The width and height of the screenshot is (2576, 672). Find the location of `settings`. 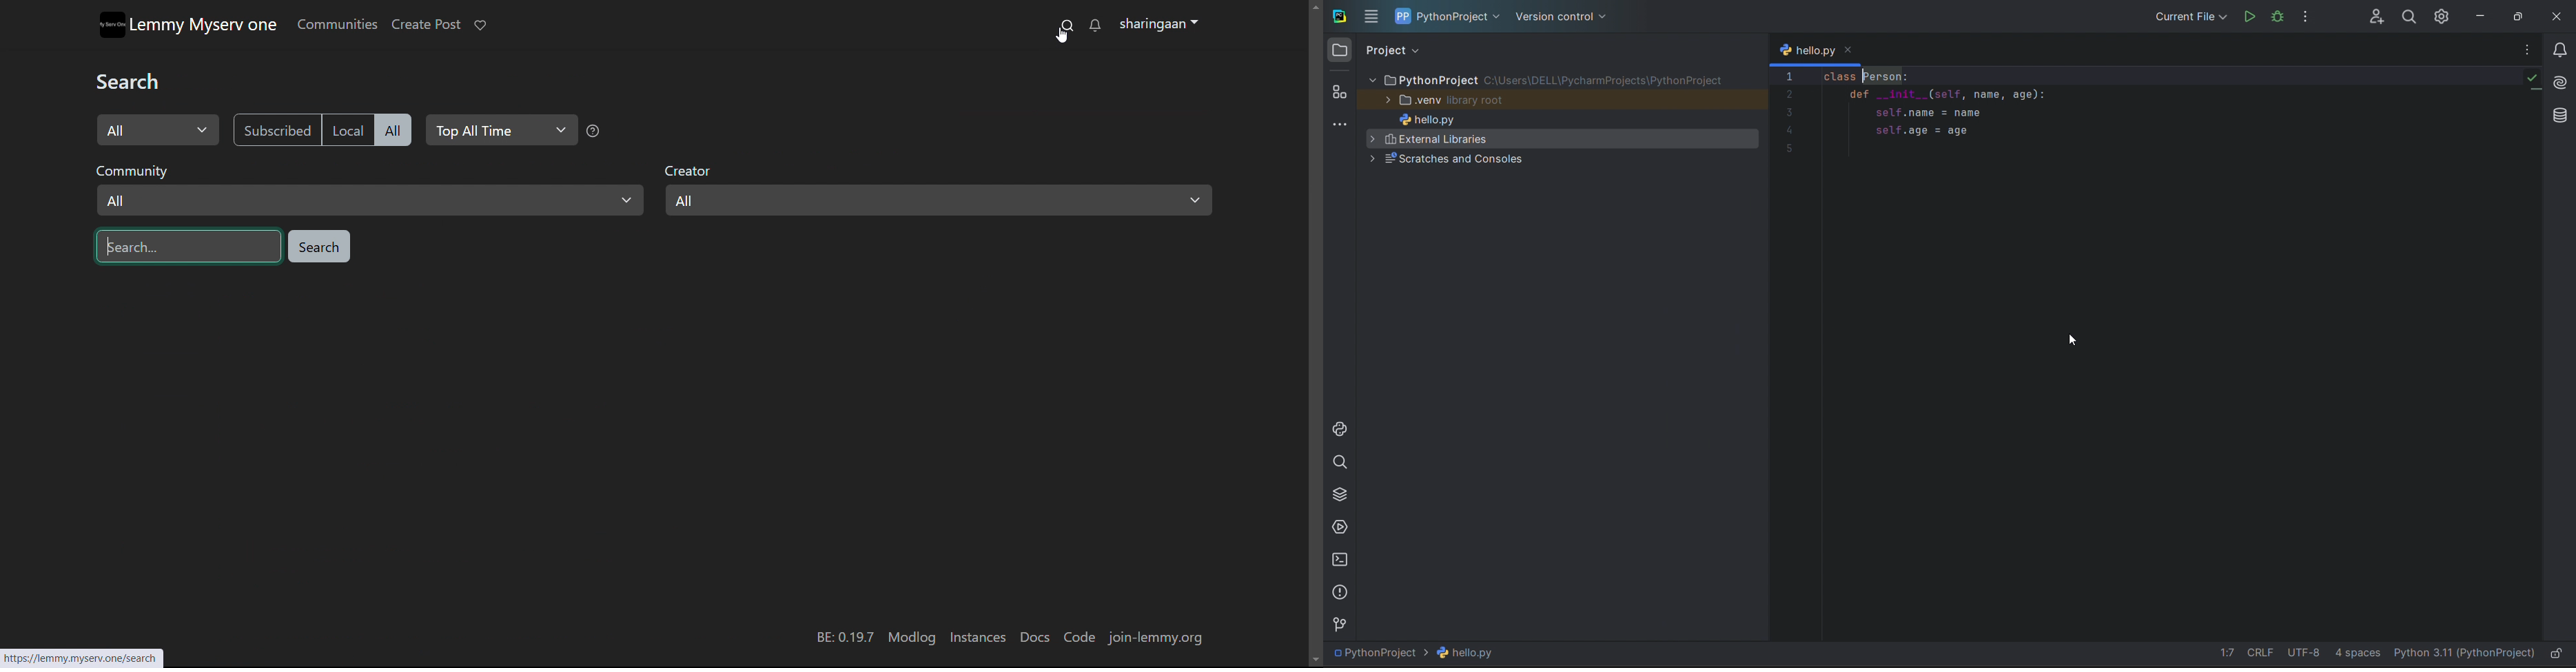

settings is located at coordinates (2443, 14).